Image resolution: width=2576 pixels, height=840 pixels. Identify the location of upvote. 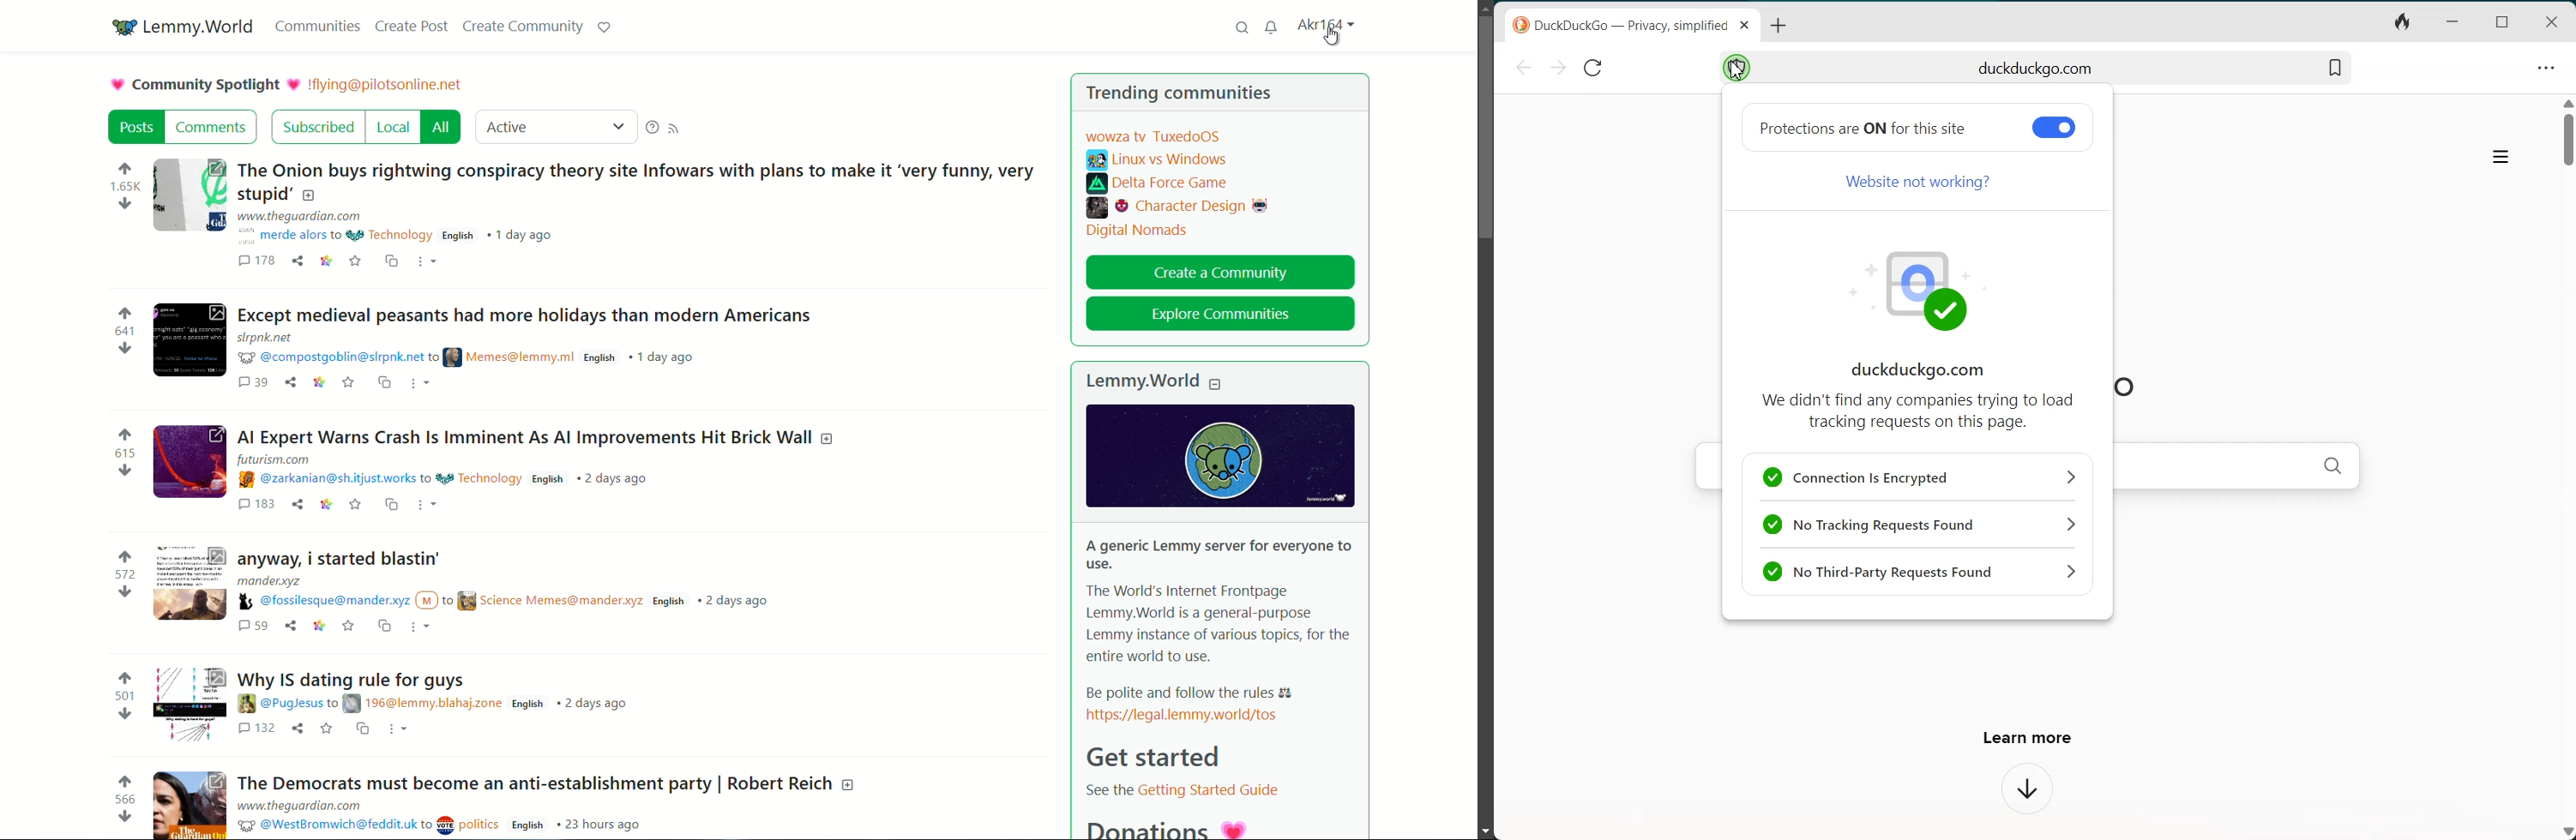
(123, 781).